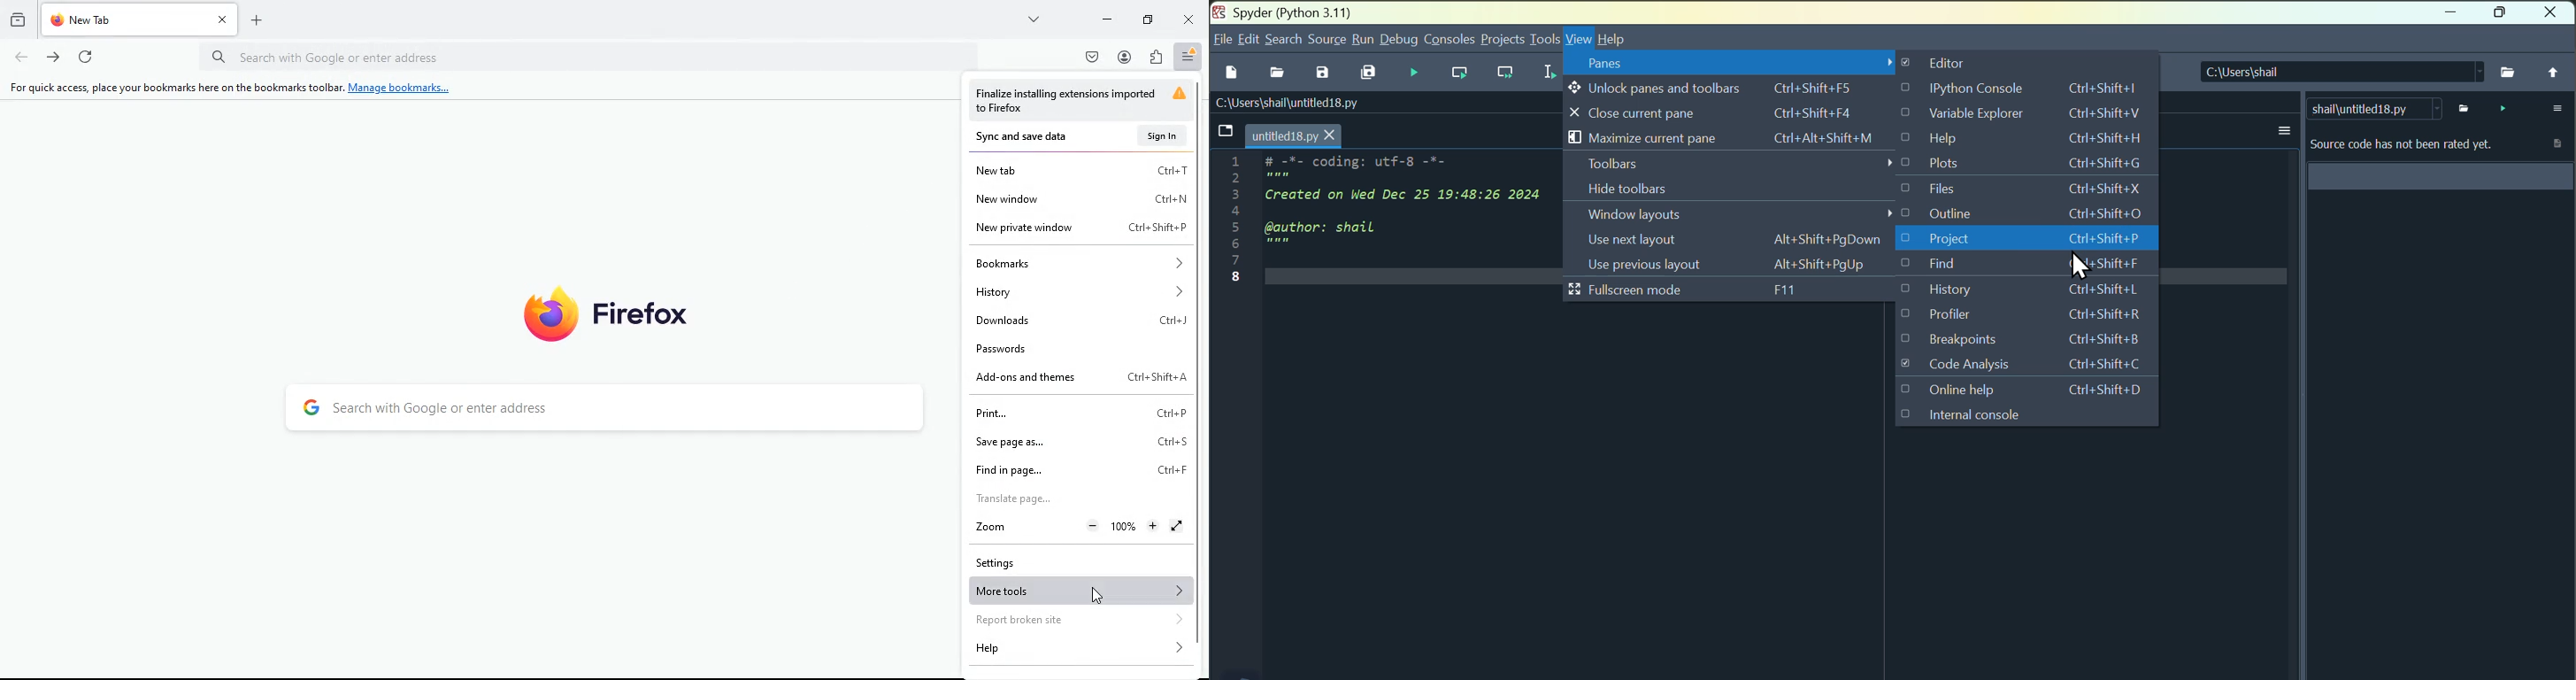 The width and height of the screenshot is (2576, 700). Describe the element at coordinates (2029, 240) in the screenshot. I see `Project` at that location.